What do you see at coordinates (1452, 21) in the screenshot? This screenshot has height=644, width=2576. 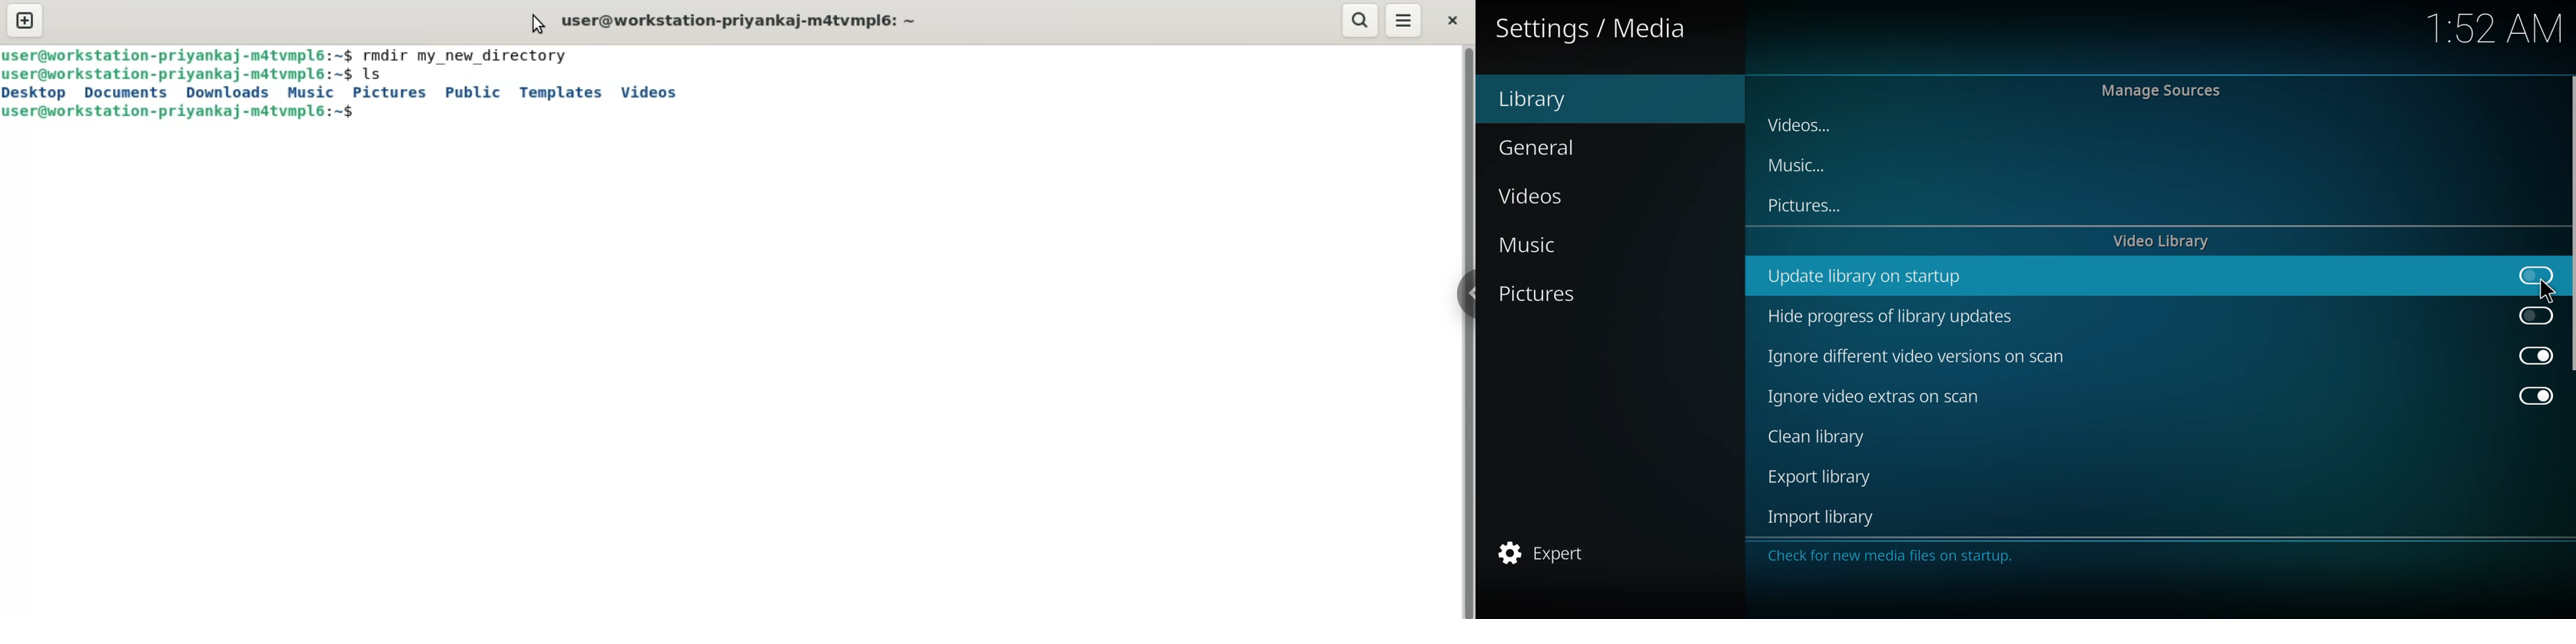 I see `close` at bounding box center [1452, 21].